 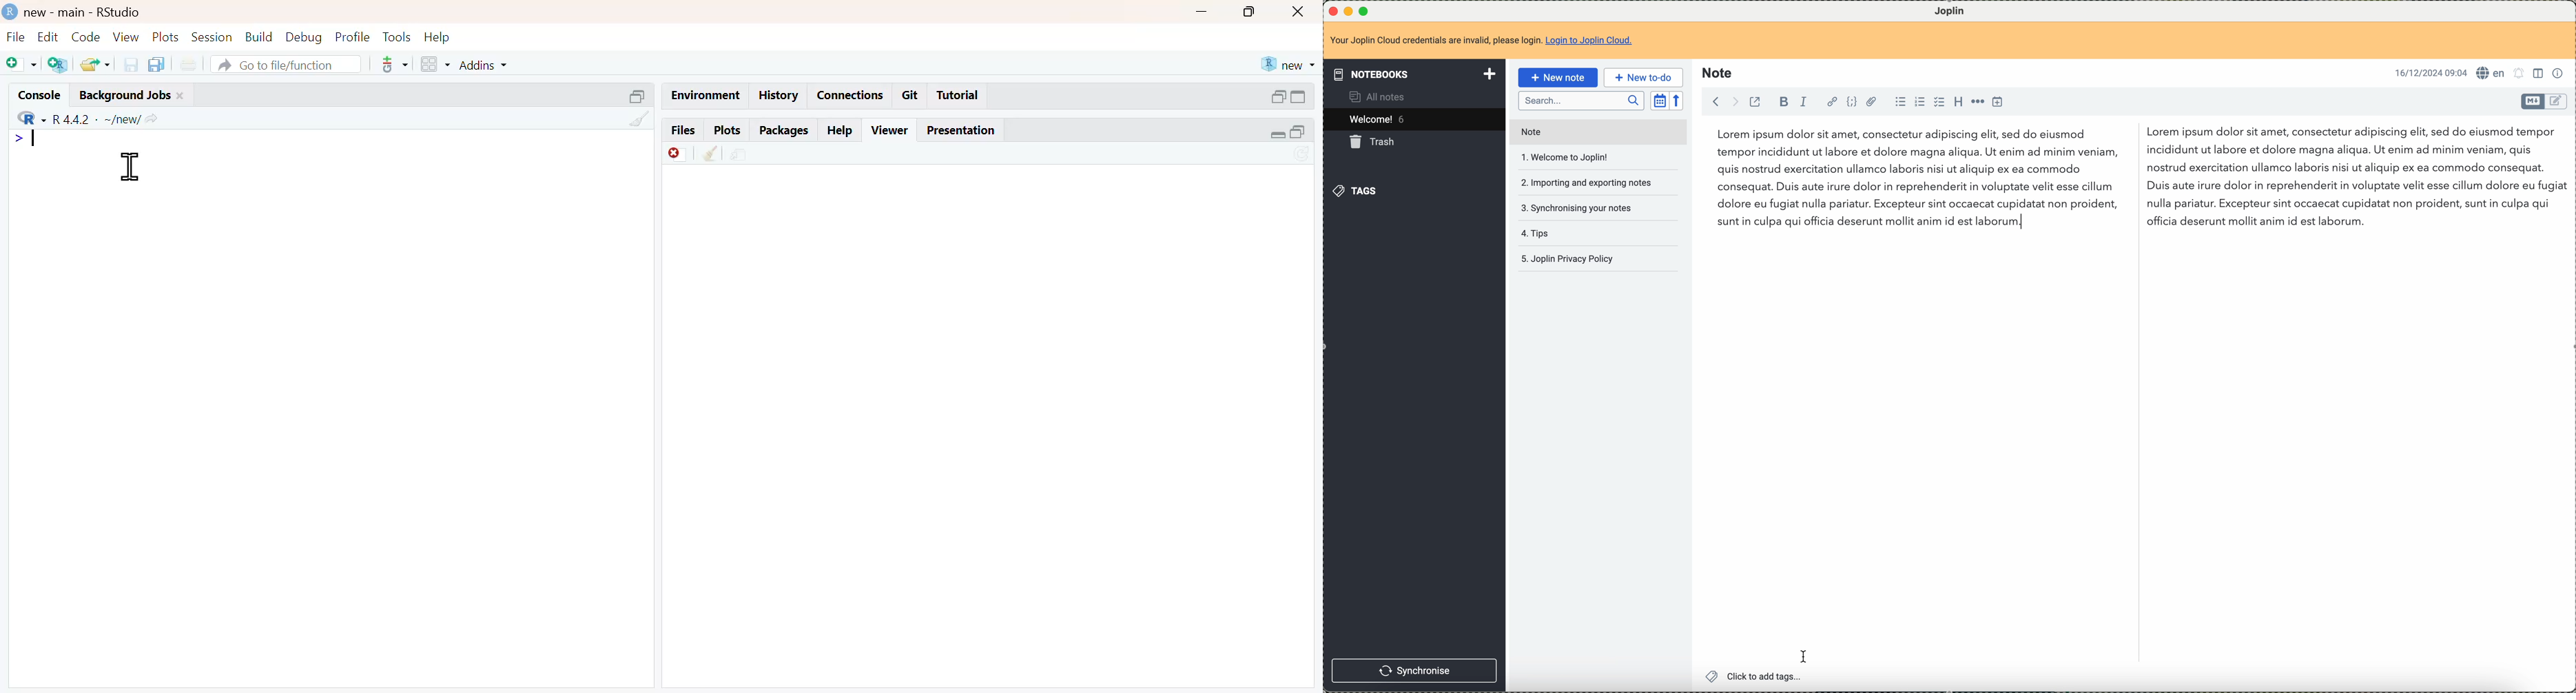 I want to click on view, so click(x=127, y=37).